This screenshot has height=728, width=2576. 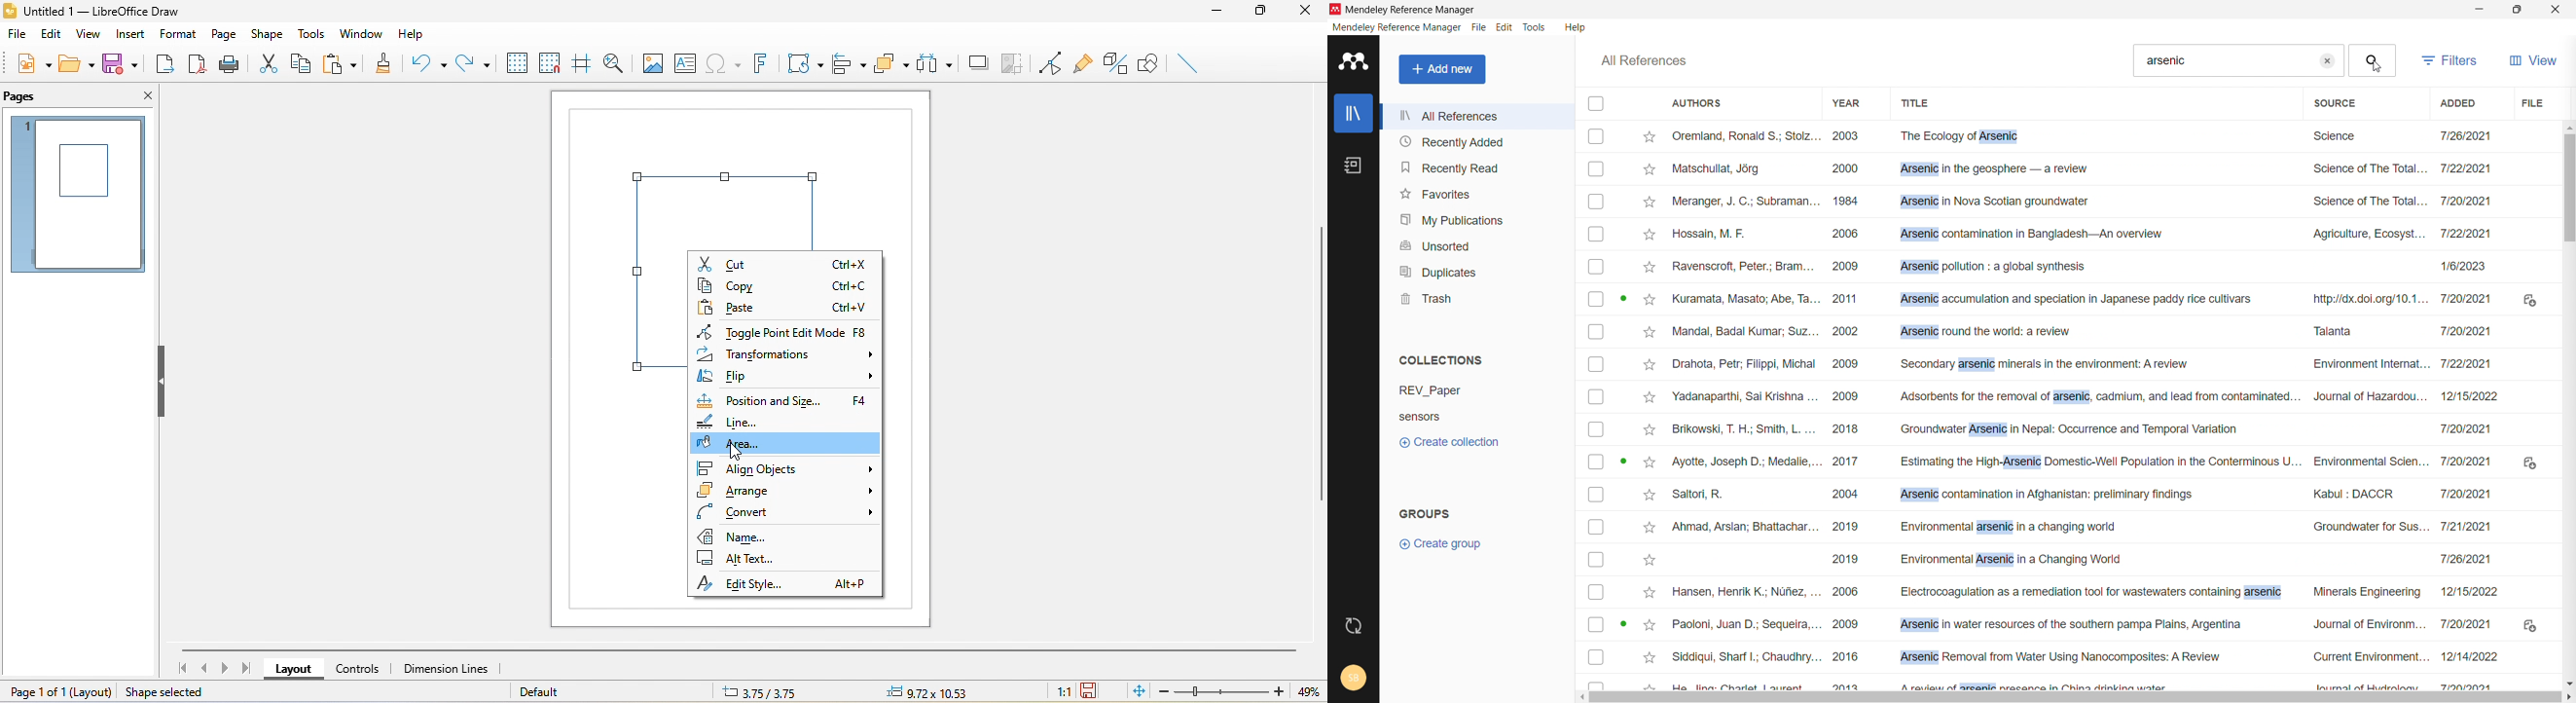 What do you see at coordinates (120, 62) in the screenshot?
I see `save` at bounding box center [120, 62].